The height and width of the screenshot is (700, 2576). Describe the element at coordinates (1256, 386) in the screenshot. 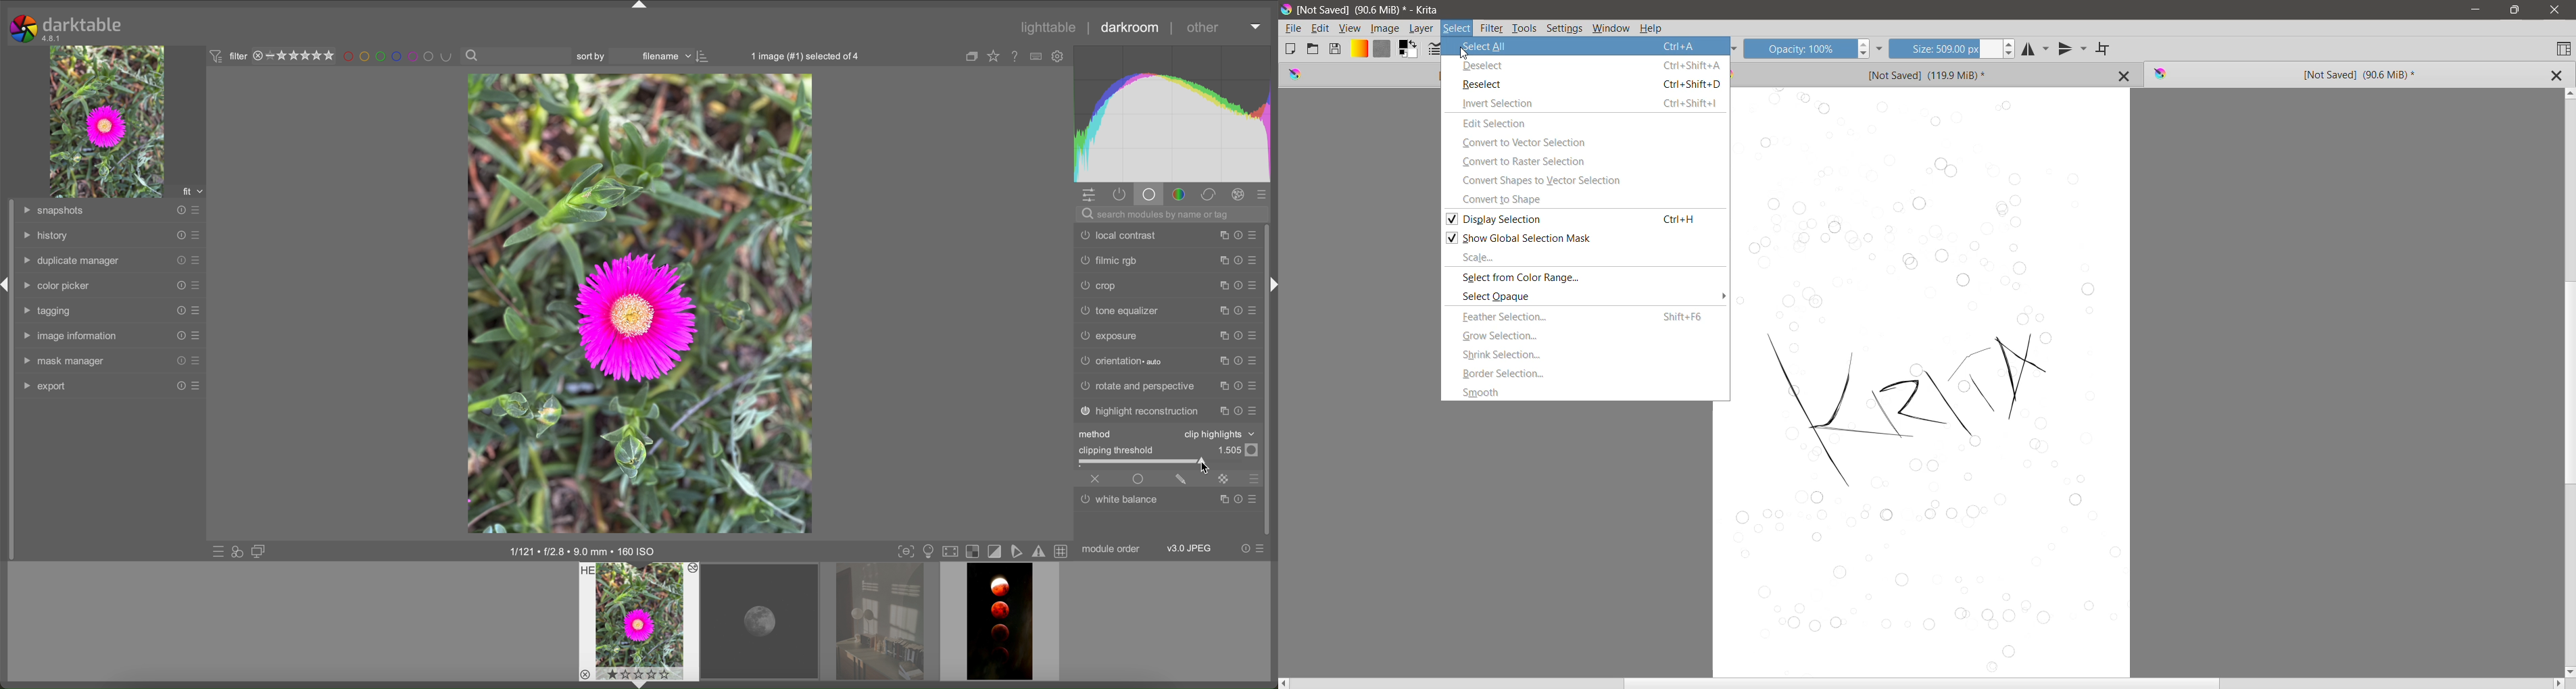

I see `presets` at that location.